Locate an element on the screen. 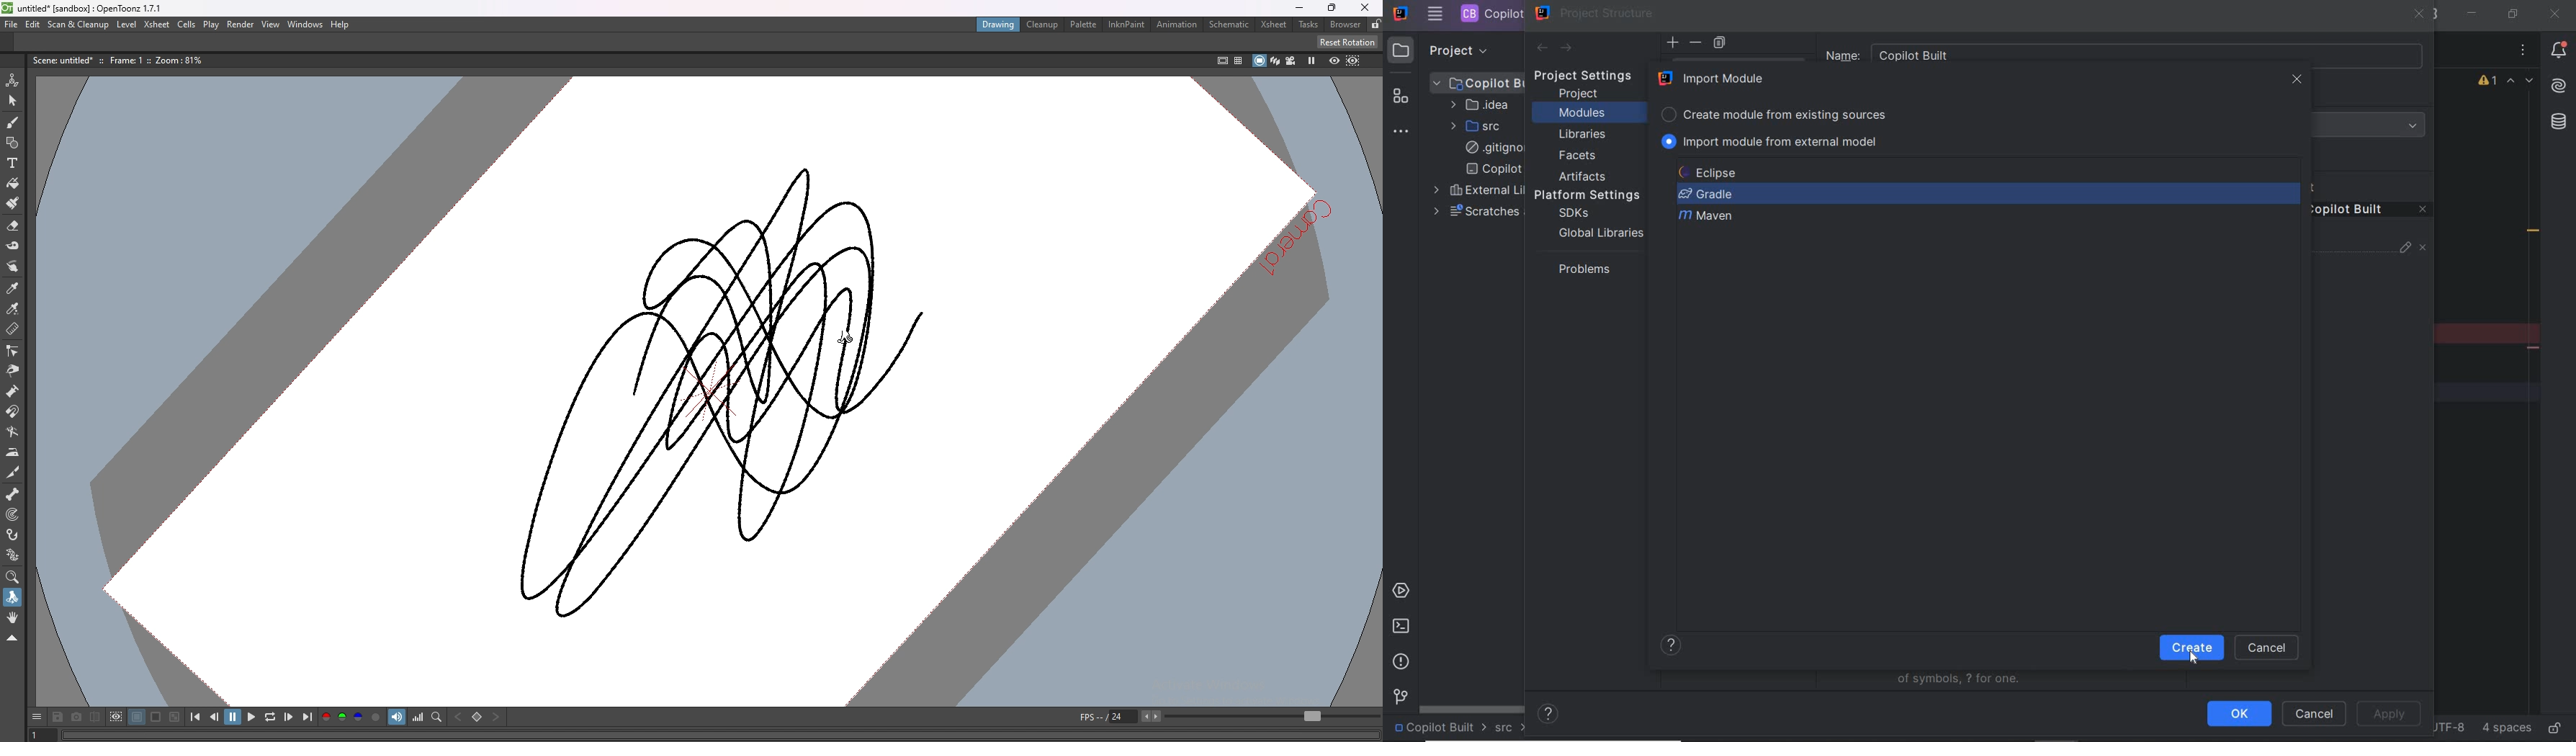 The image size is (2576, 756). SRC is located at coordinates (1477, 126).